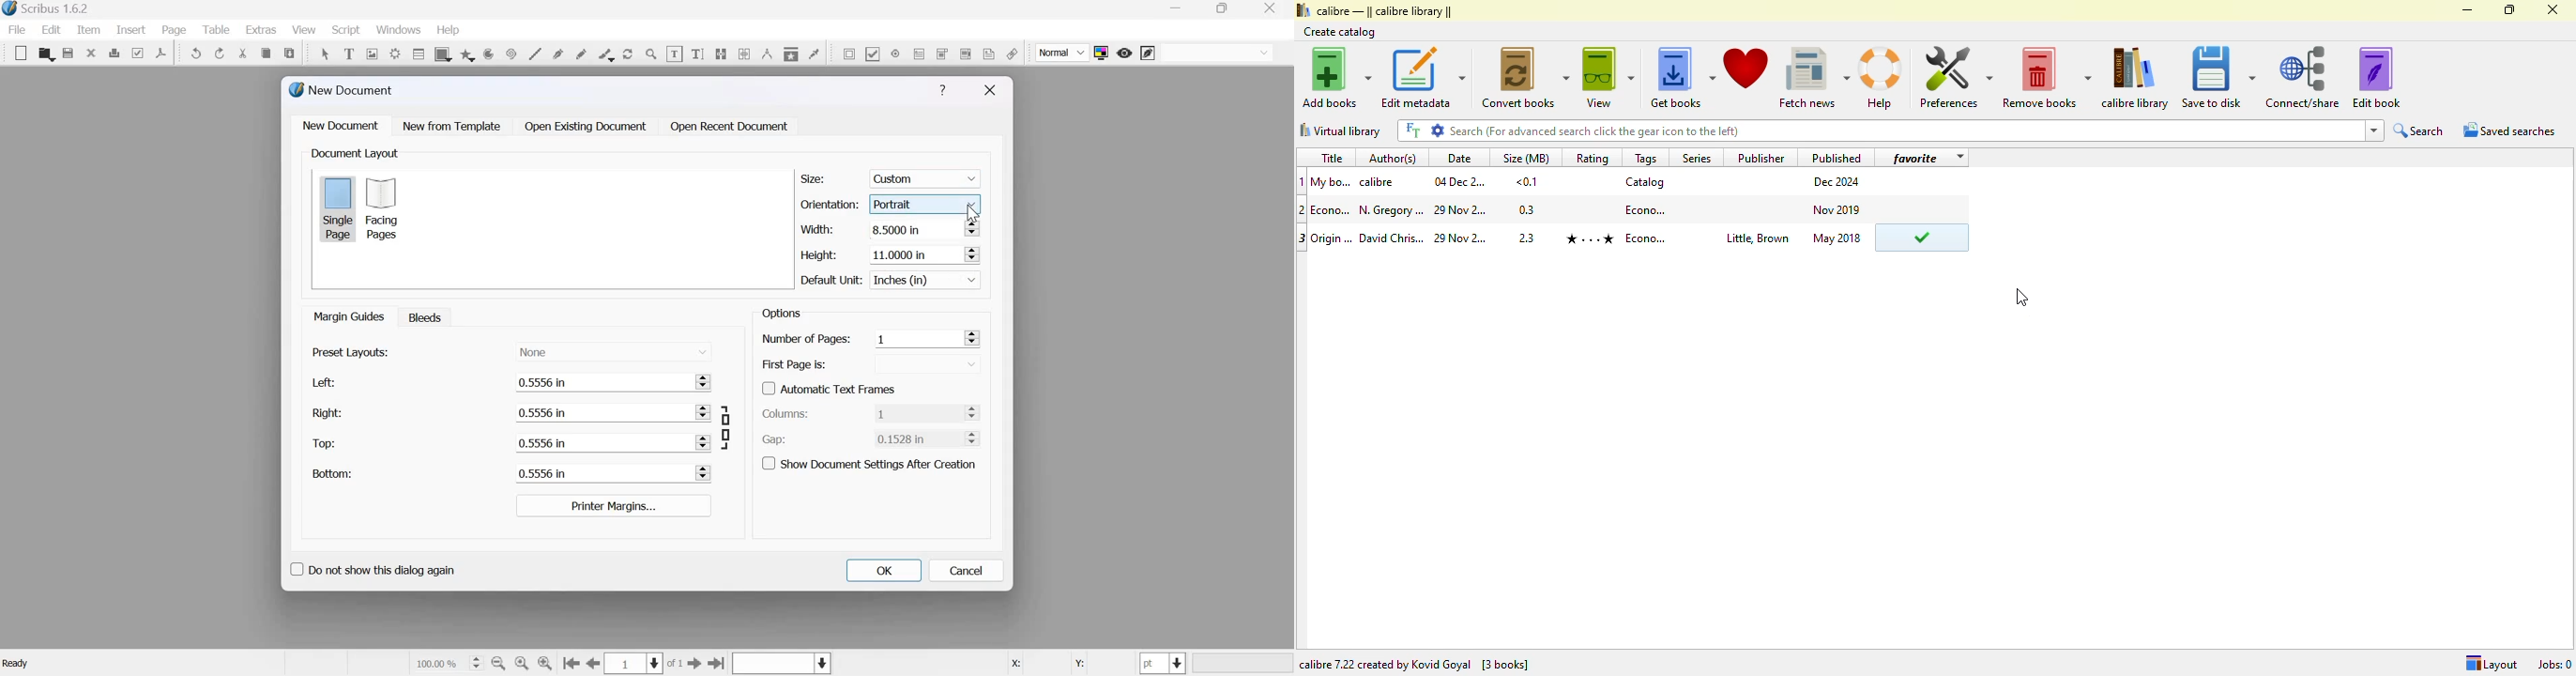 The width and height of the screenshot is (2576, 700). I want to click on extras, so click(262, 30).